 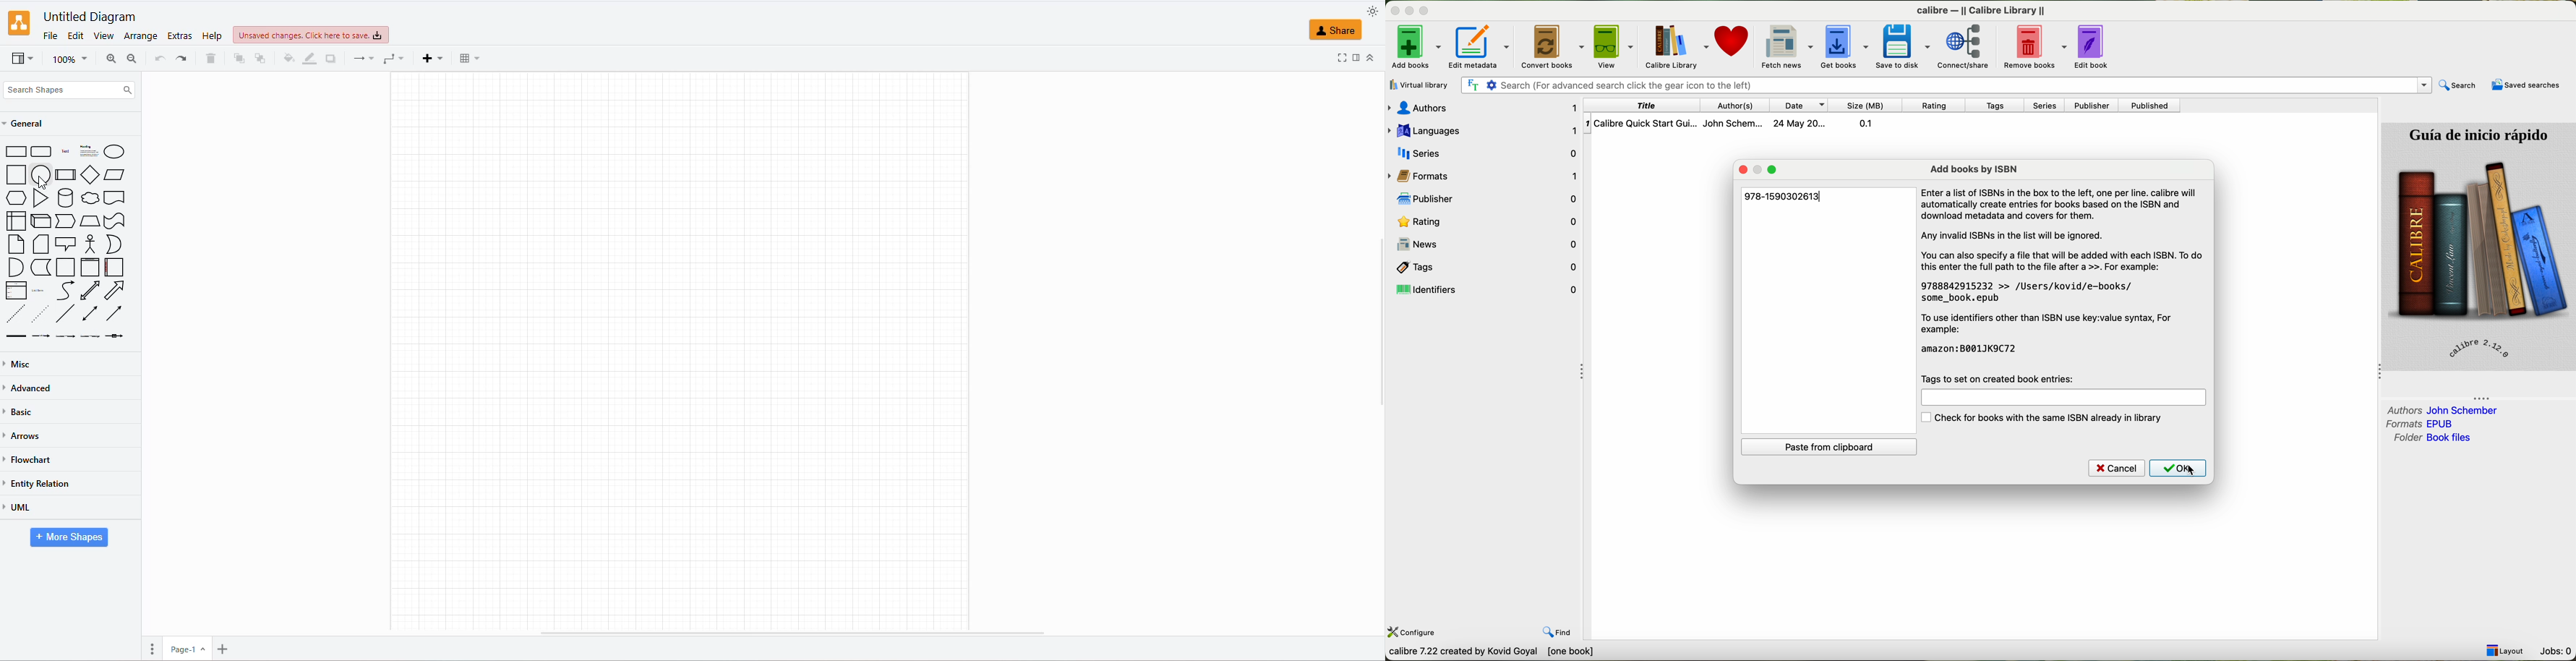 What do you see at coordinates (17, 223) in the screenshot?
I see `INTERNAL STORAGE` at bounding box center [17, 223].